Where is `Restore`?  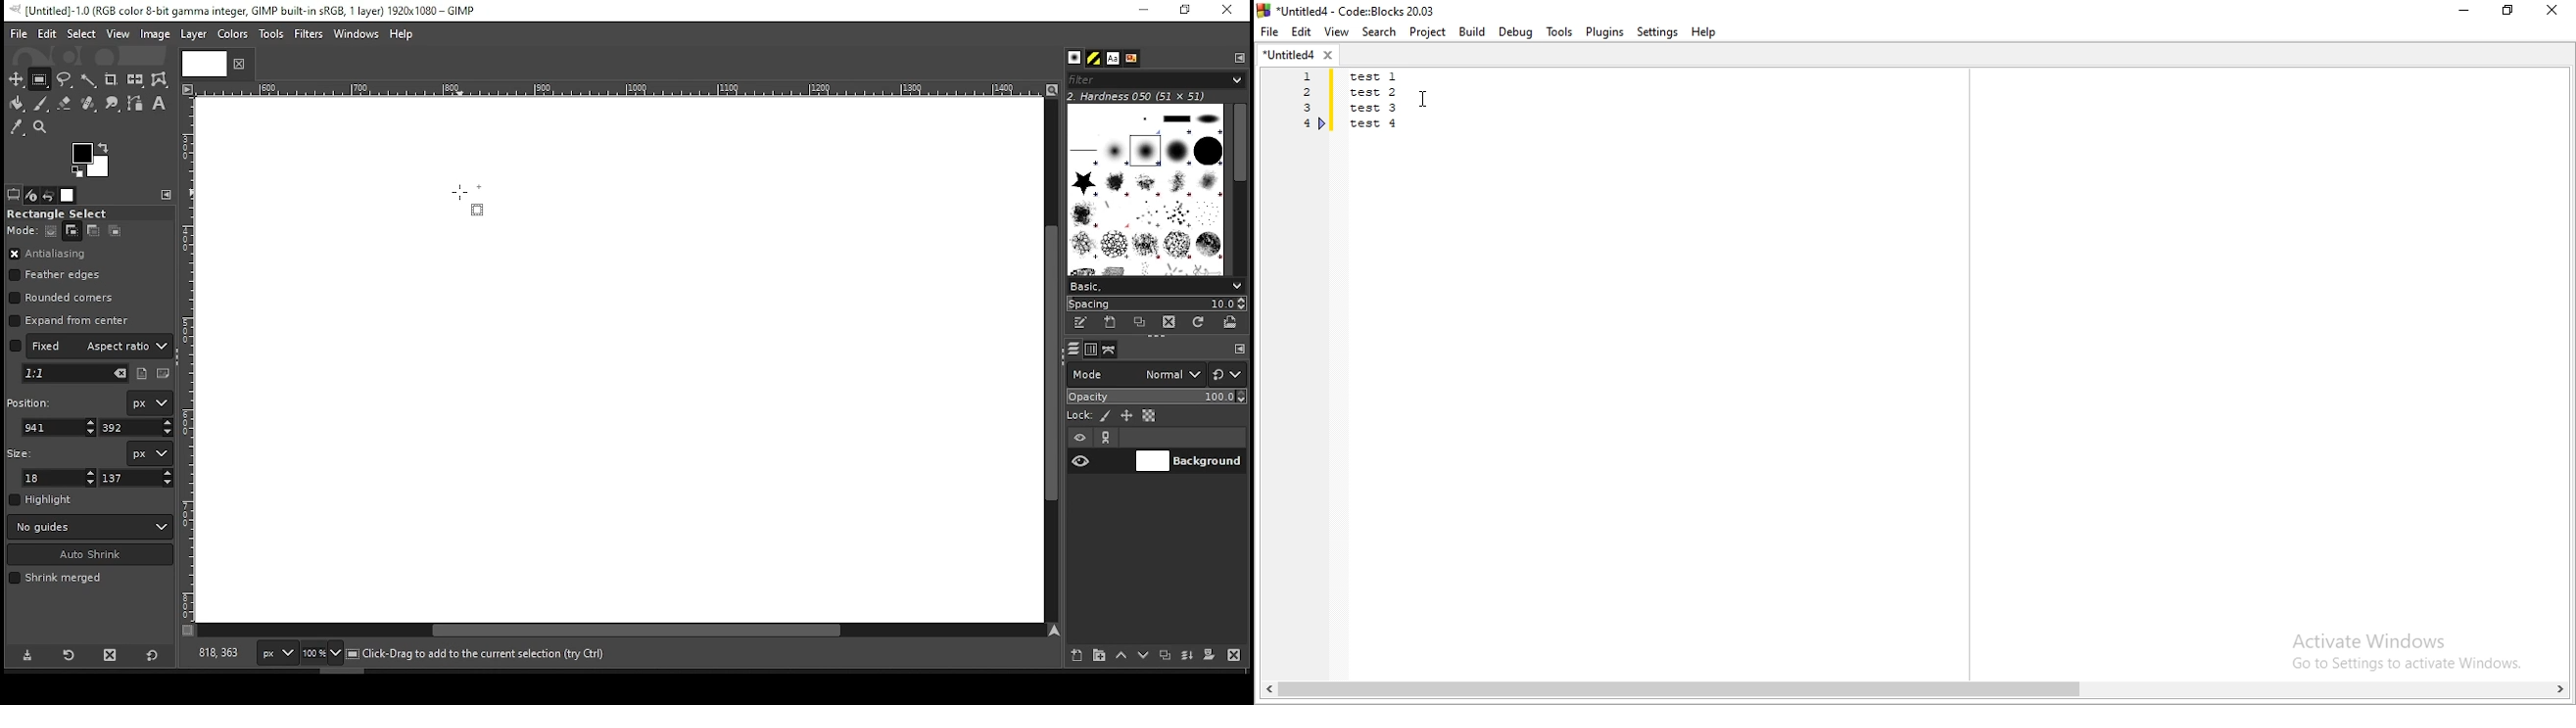
Restore is located at coordinates (2510, 14).